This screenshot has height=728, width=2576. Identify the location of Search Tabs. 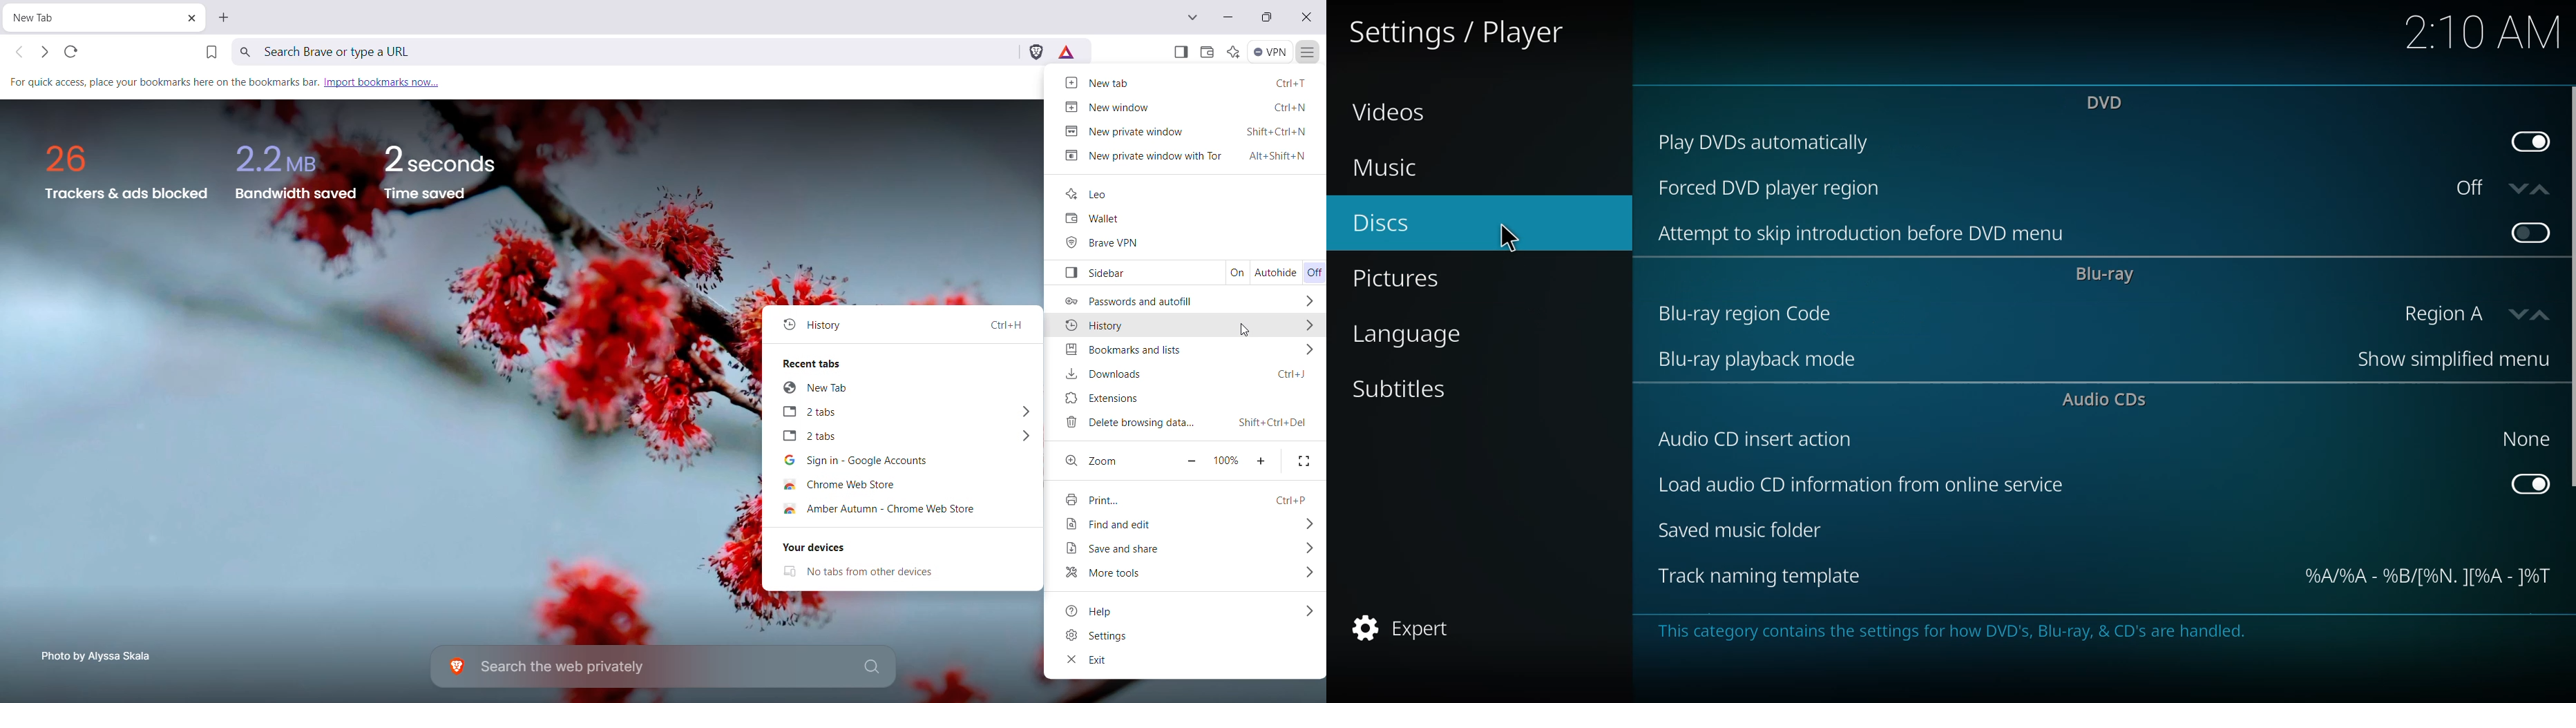
(1194, 17).